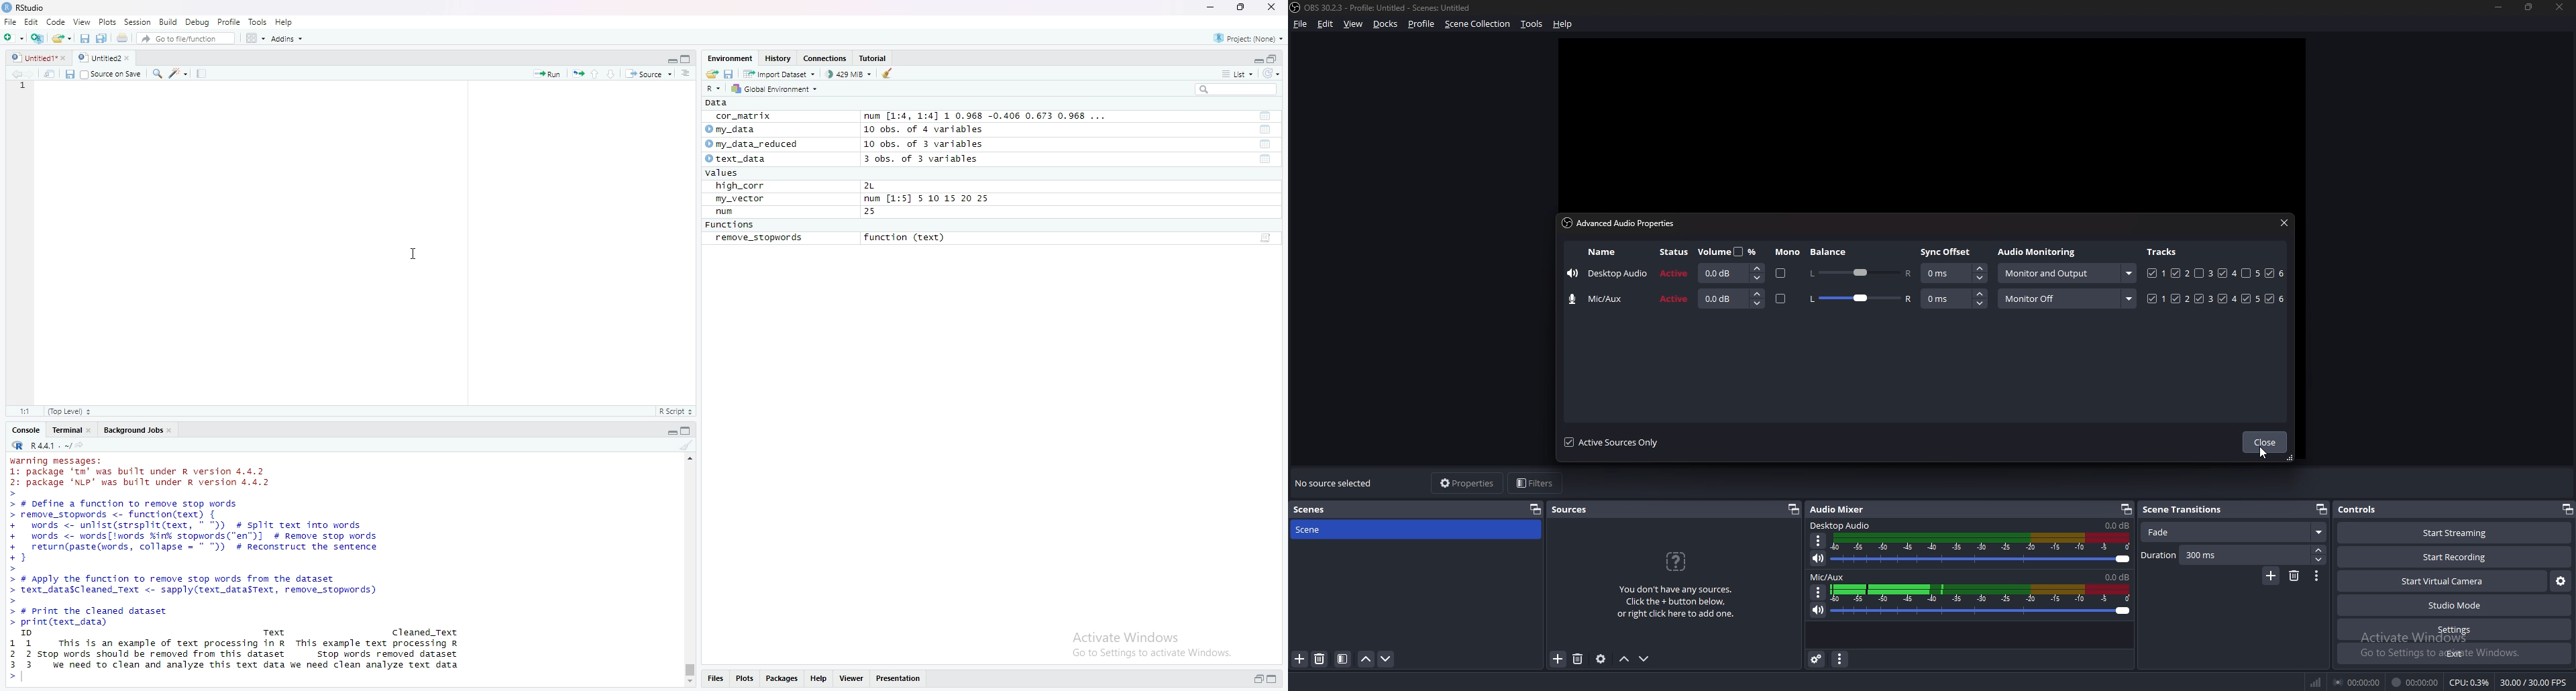  What do you see at coordinates (1320, 530) in the screenshot?
I see `scene` at bounding box center [1320, 530].